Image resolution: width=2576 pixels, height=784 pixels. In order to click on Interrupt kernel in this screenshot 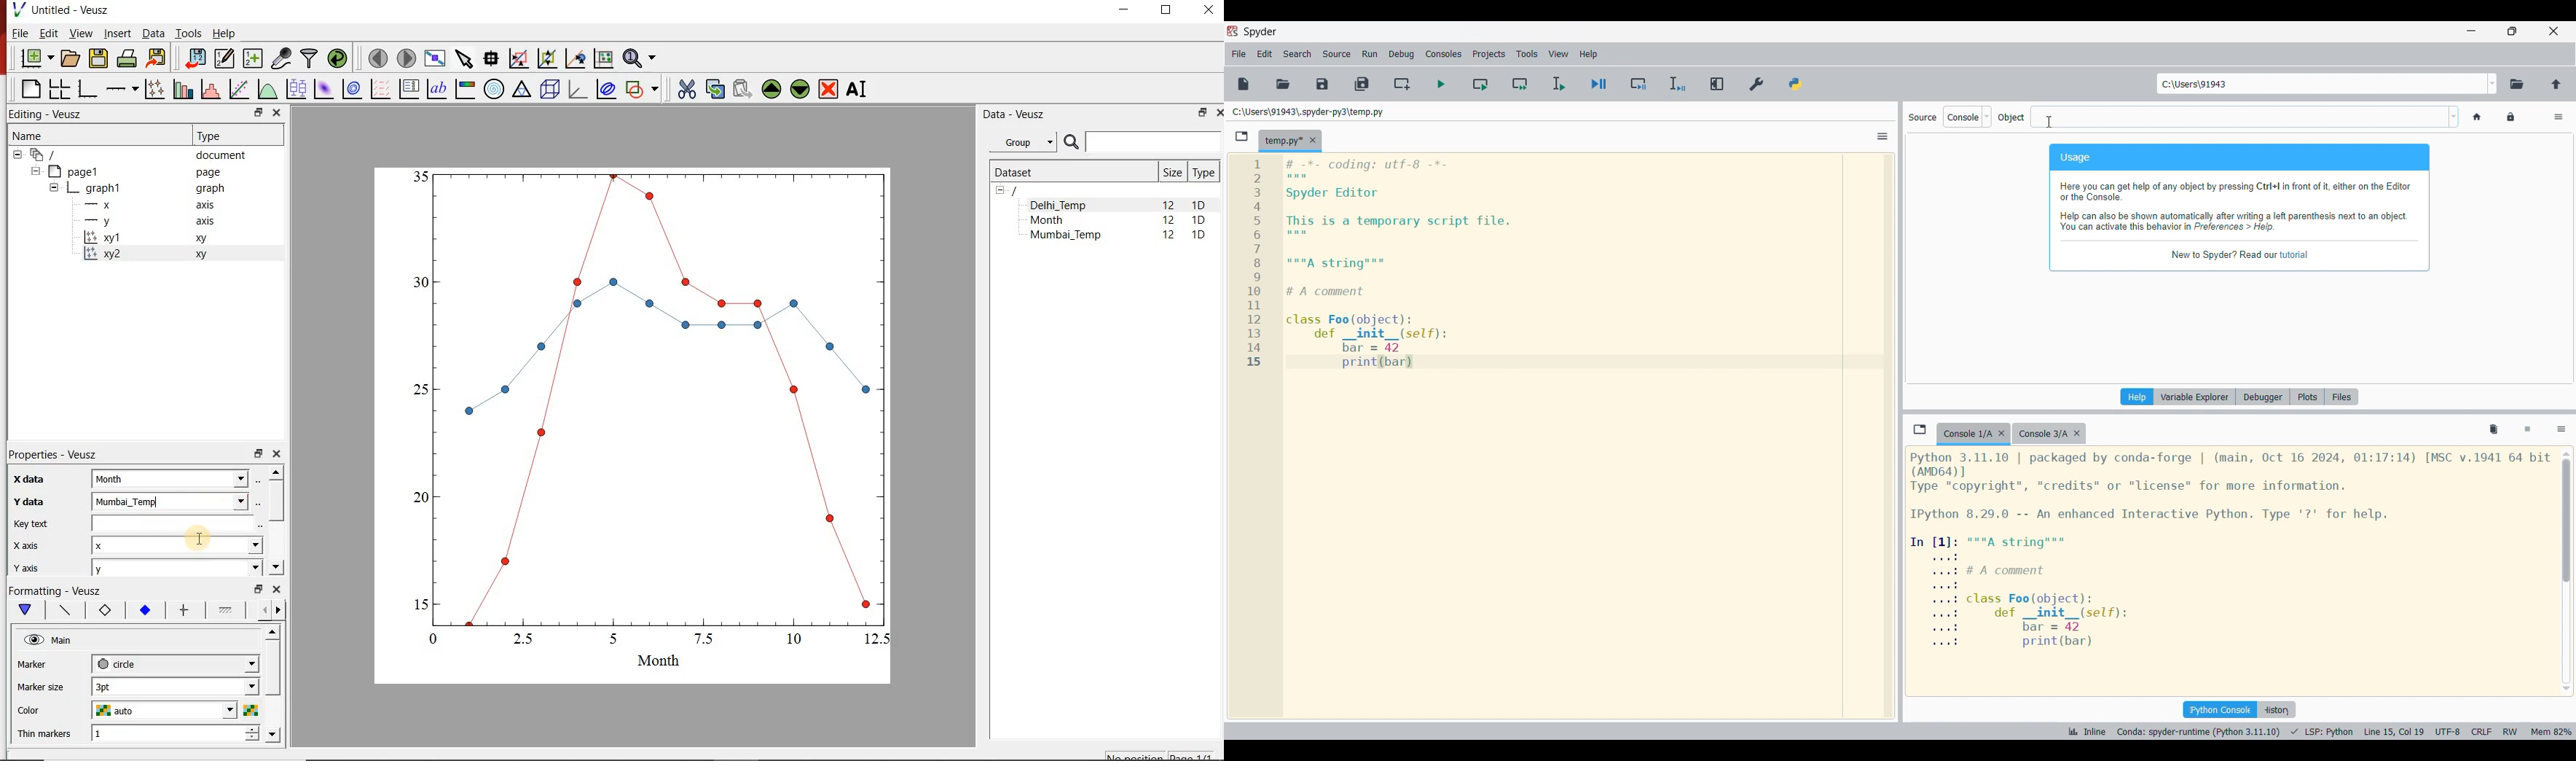, I will do `click(2527, 430)`.